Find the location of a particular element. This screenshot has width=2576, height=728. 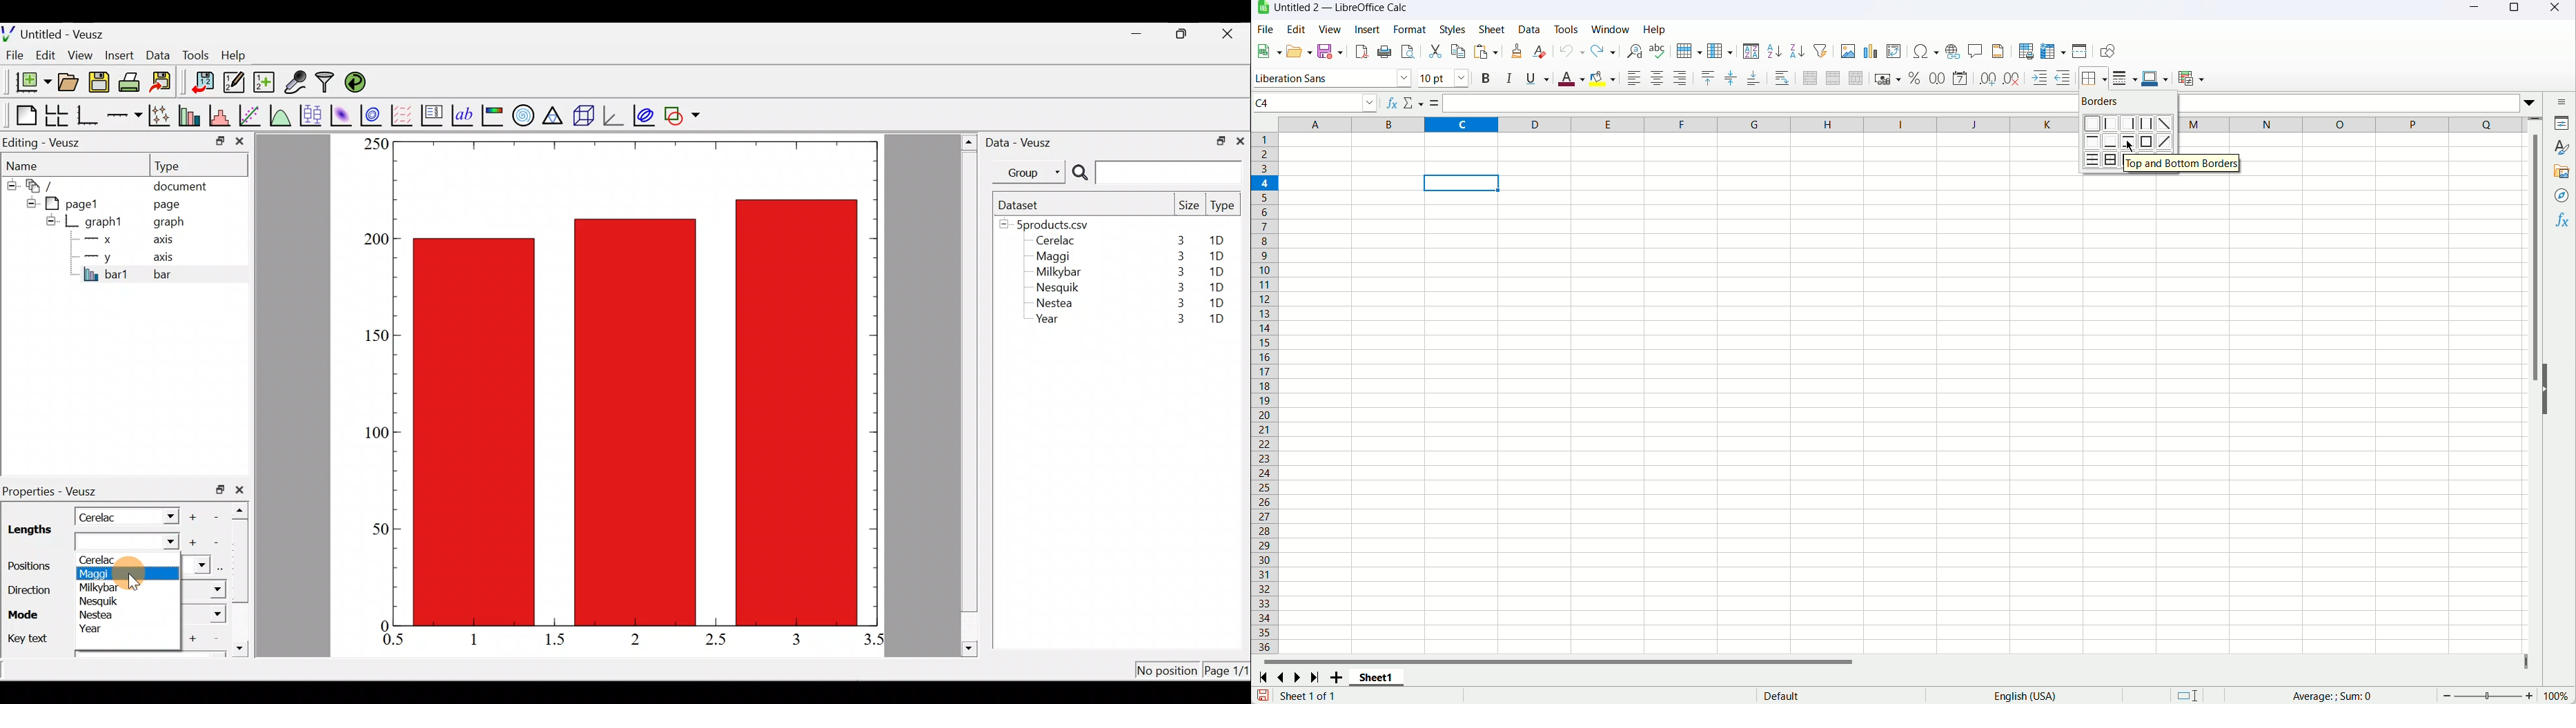

Borders is located at coordinates (2095, 78).